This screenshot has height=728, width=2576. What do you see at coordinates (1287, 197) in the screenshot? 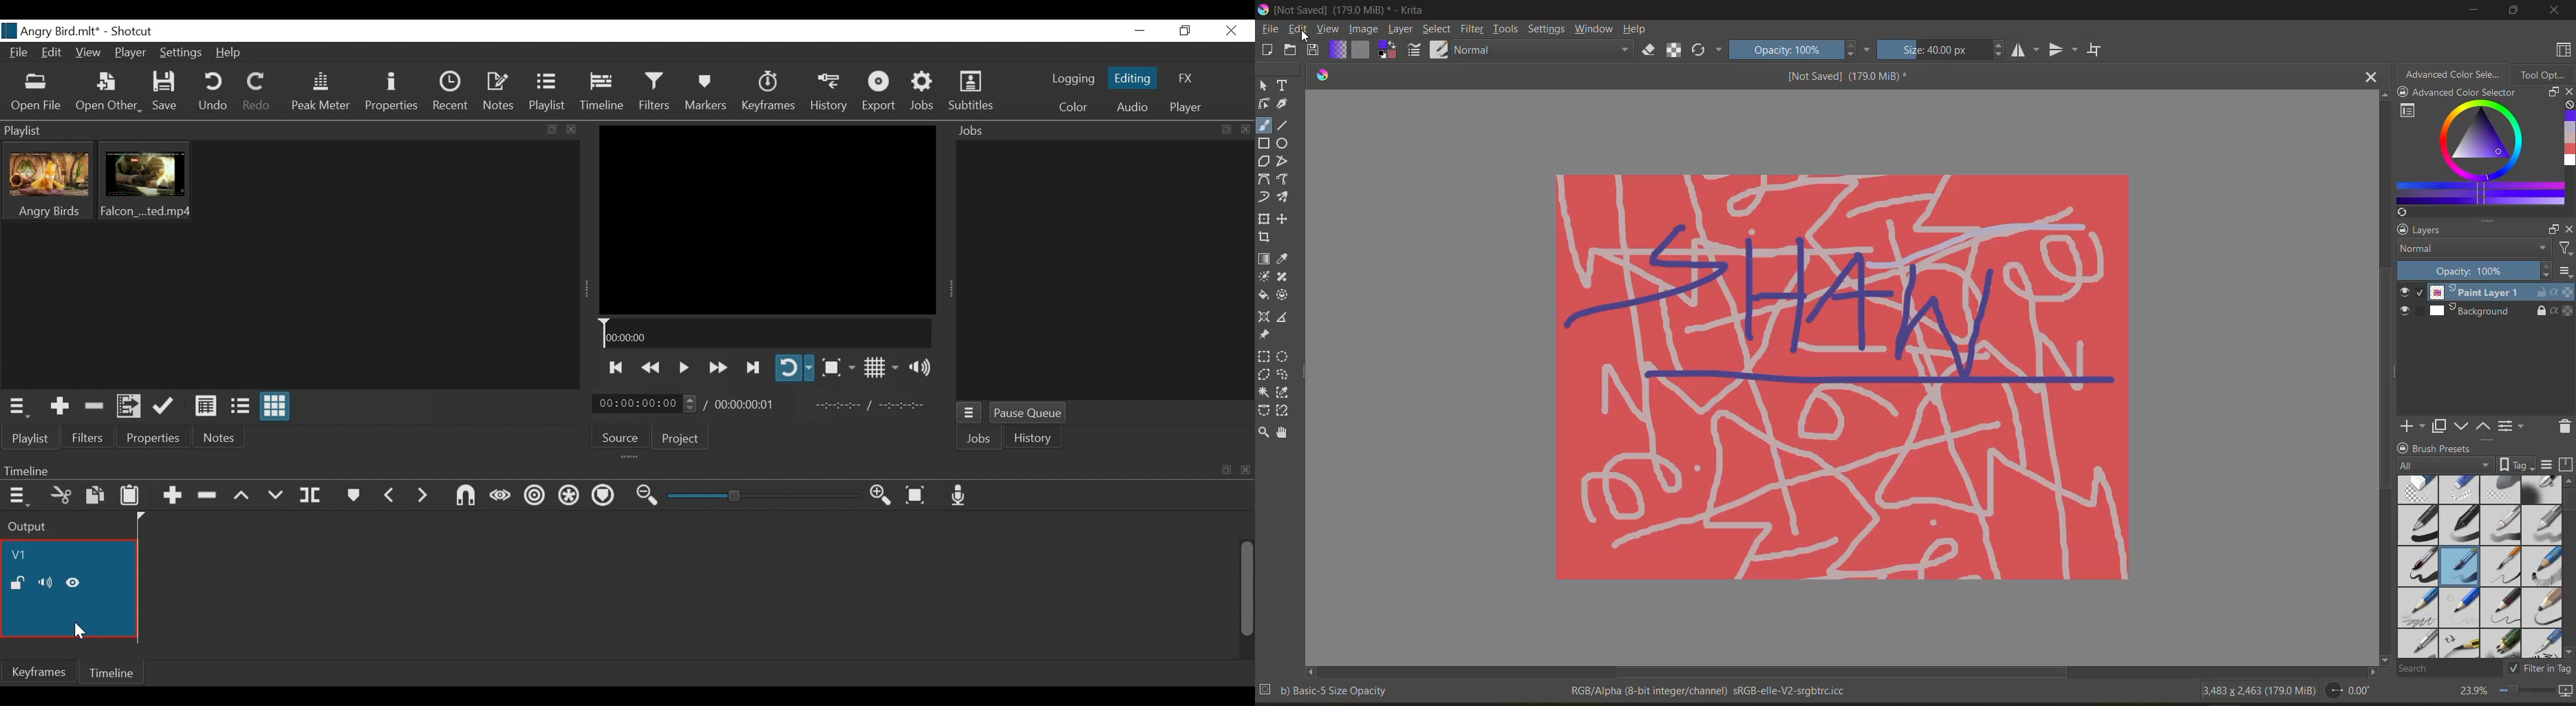
I see `Multi brush tool` at bounding box center [1287, 197].